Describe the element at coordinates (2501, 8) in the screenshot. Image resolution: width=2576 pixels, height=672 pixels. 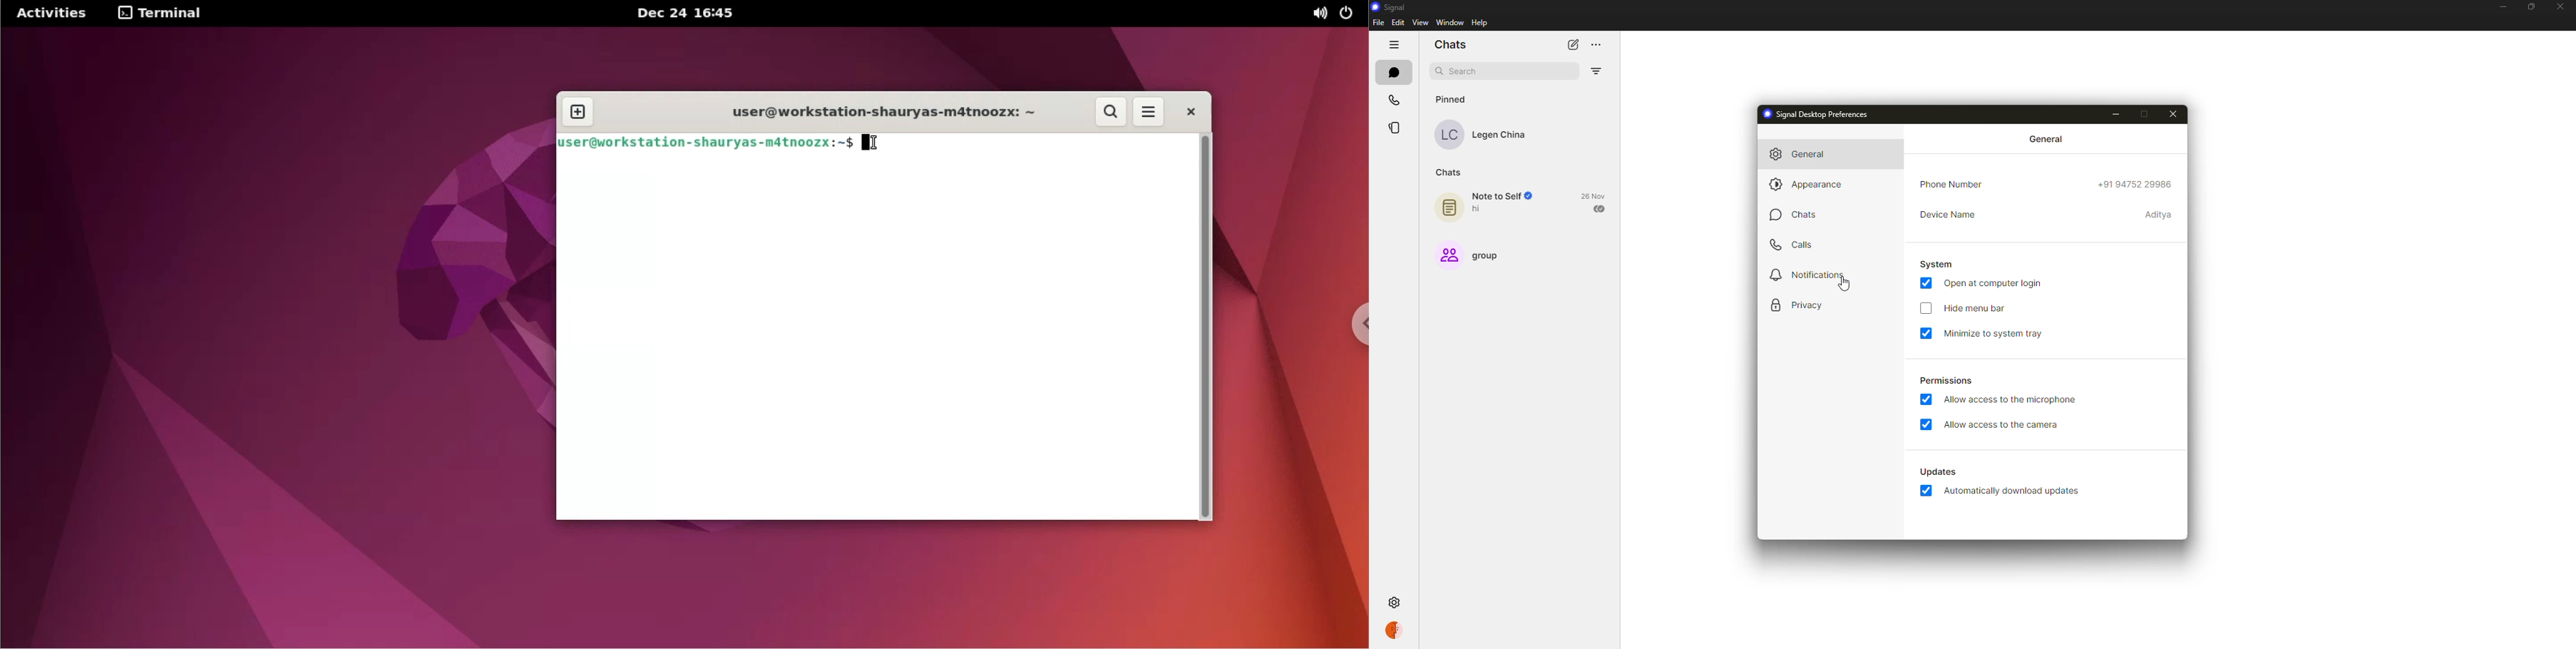
I see `minimize` at that location.